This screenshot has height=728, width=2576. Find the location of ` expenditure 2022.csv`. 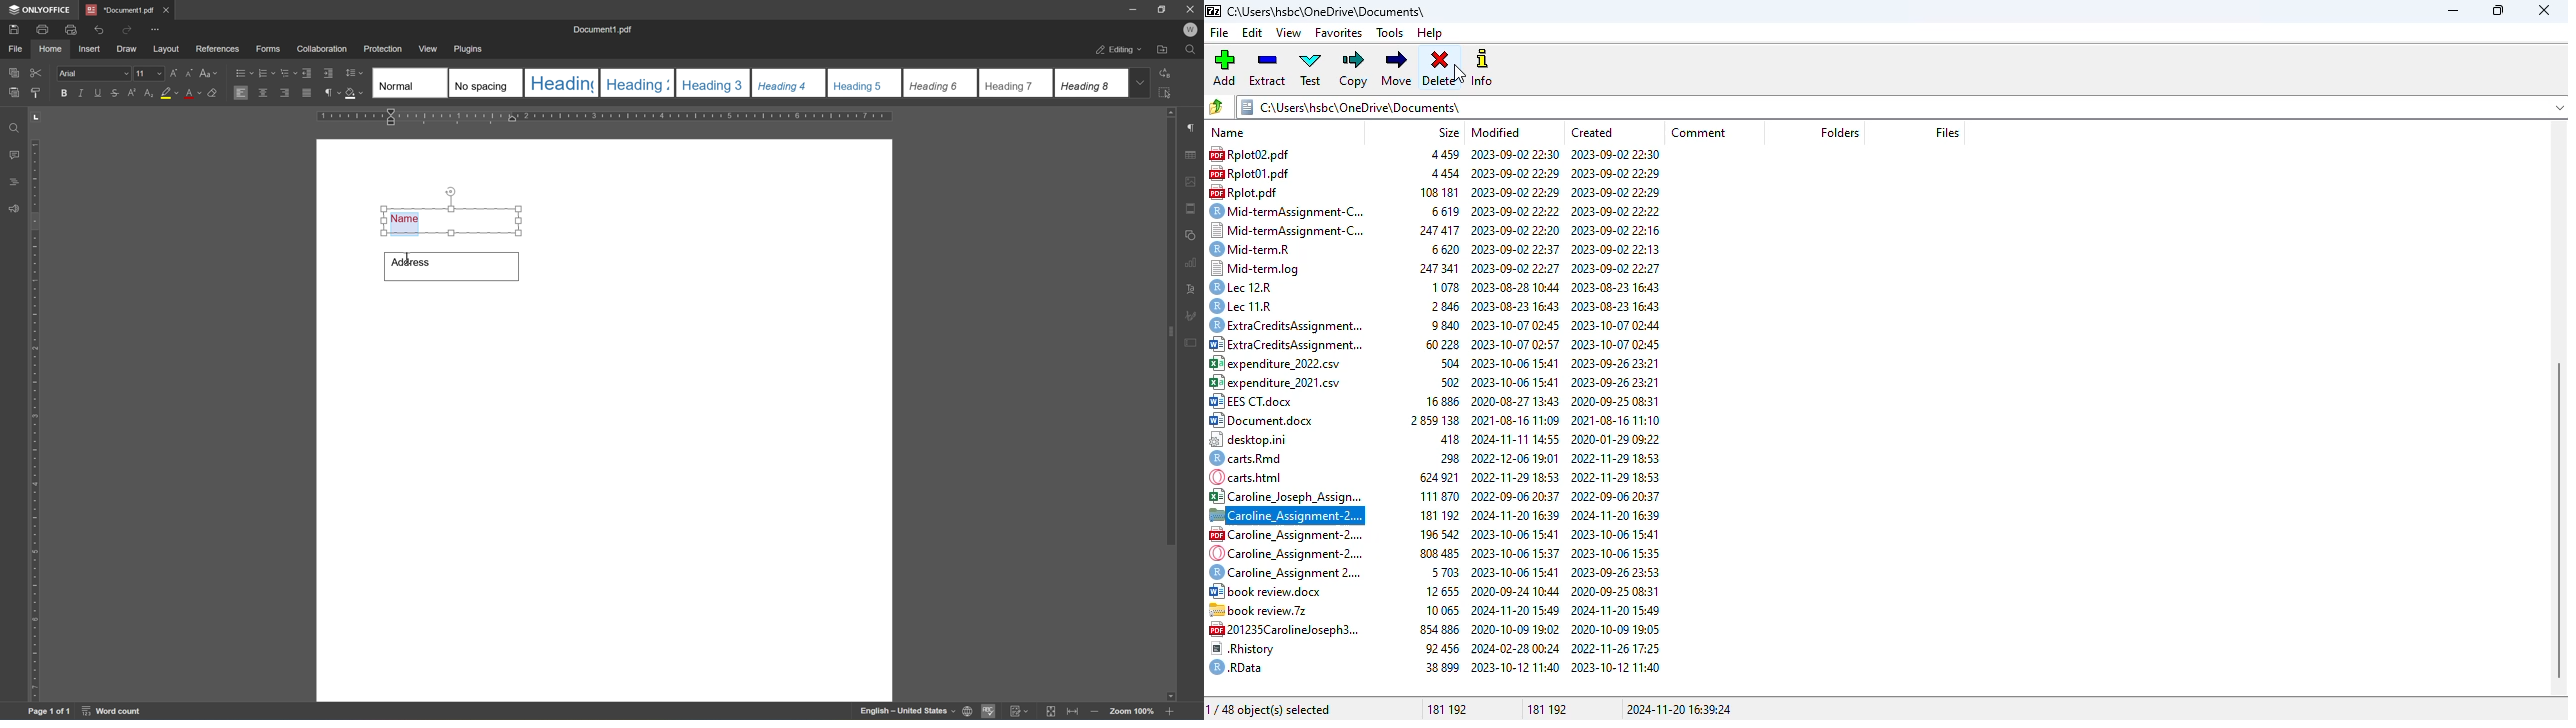

 expenditure 2022.csv is located at coordinates (1285, 362).